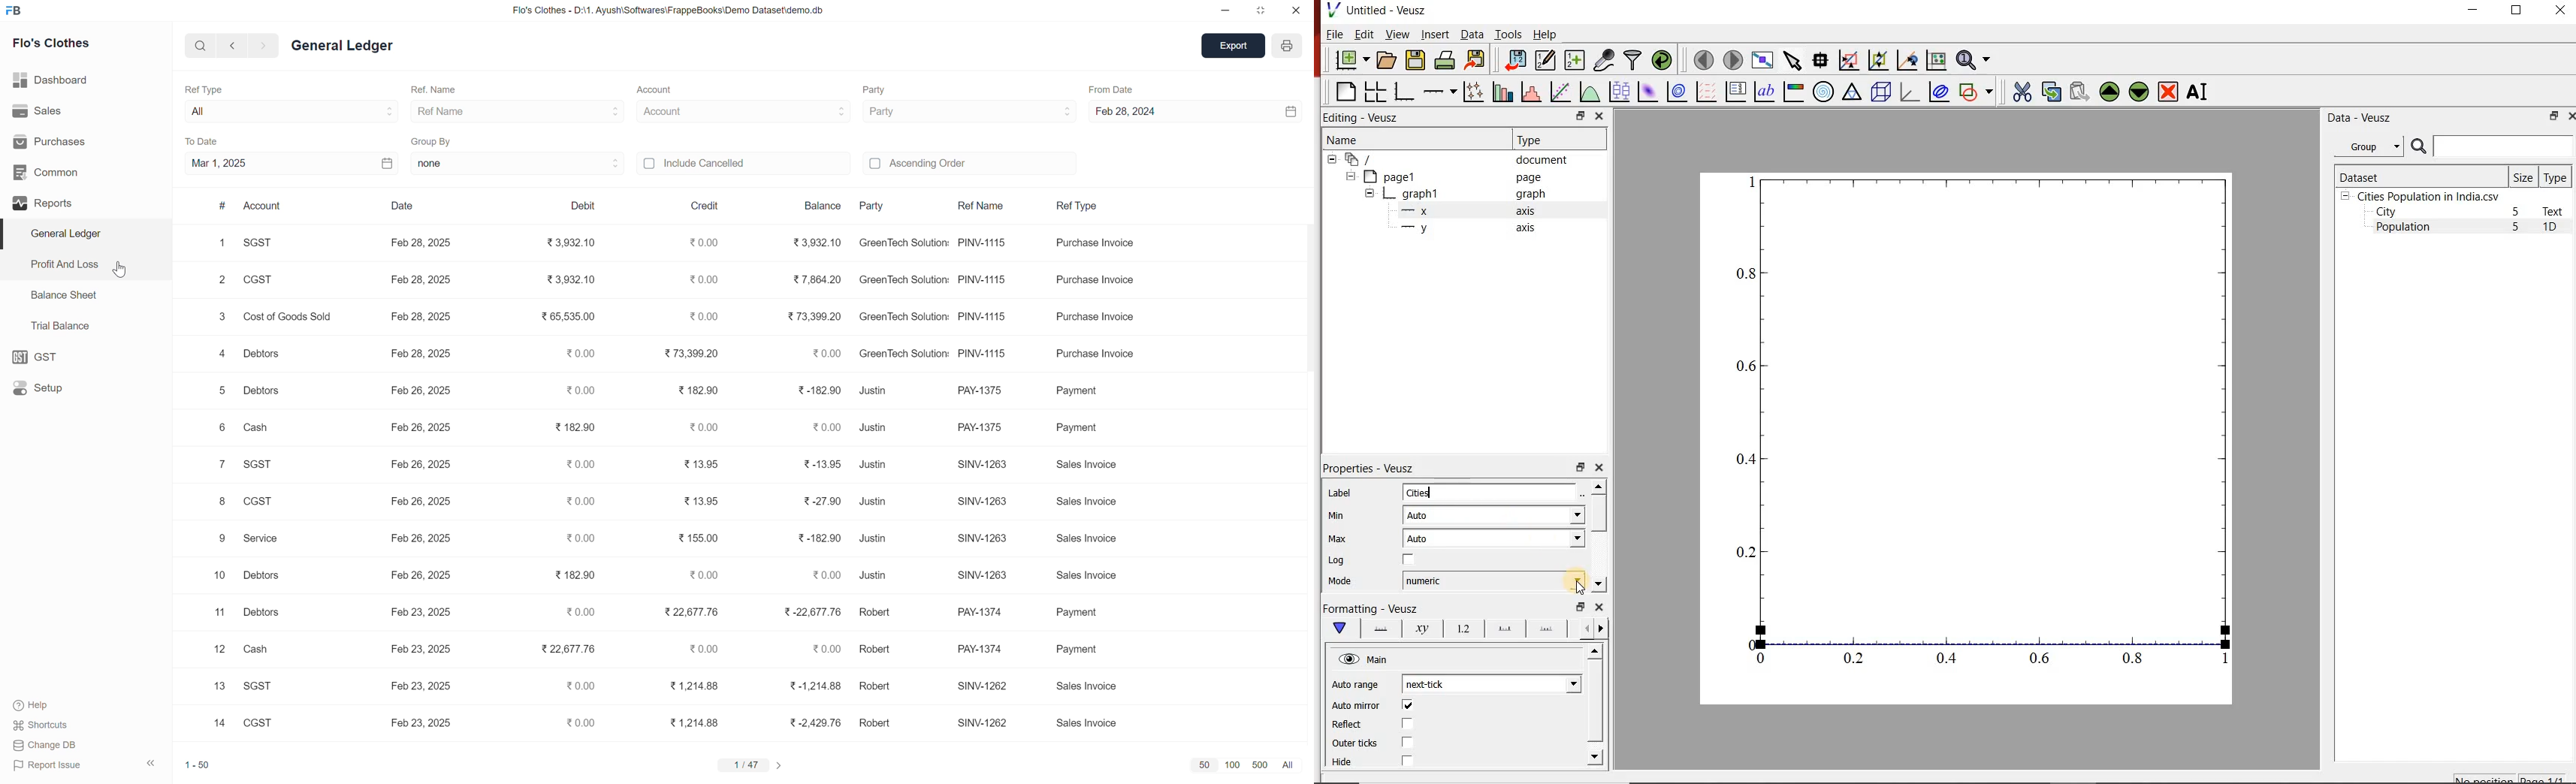  I want to click on change DB, so click(56, 746).